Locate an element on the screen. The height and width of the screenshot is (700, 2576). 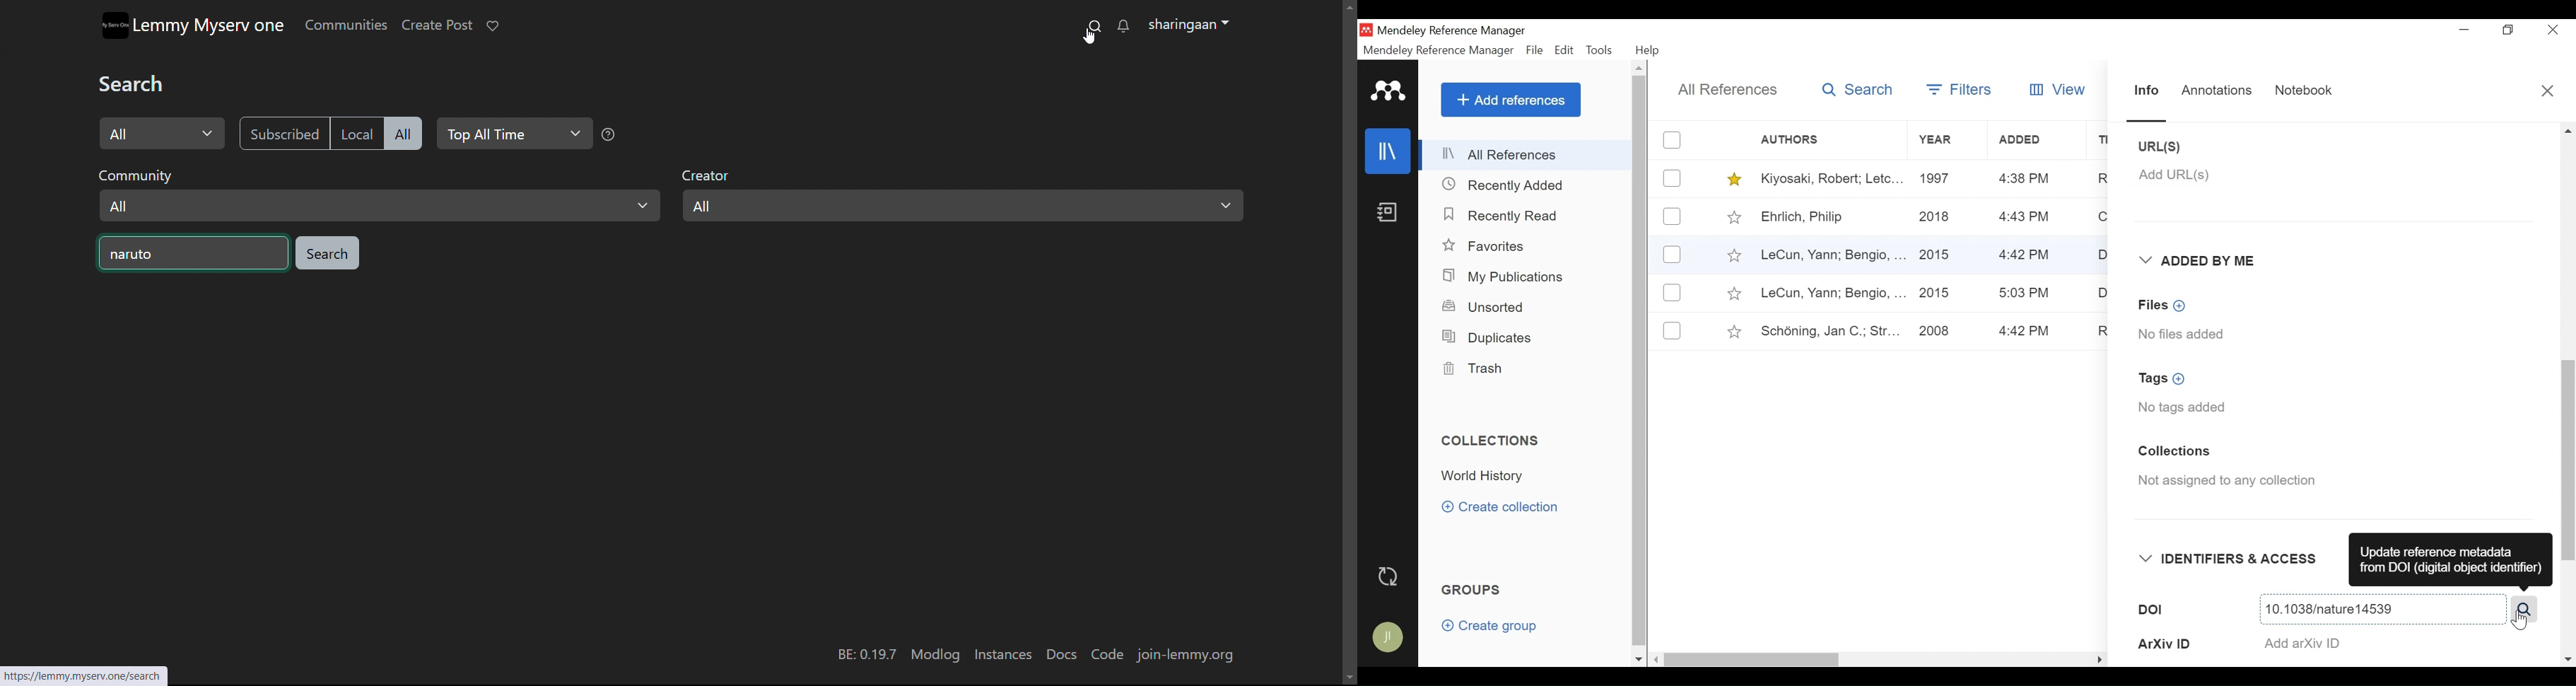
4:43 PM is located at coordinates (2025, 217).